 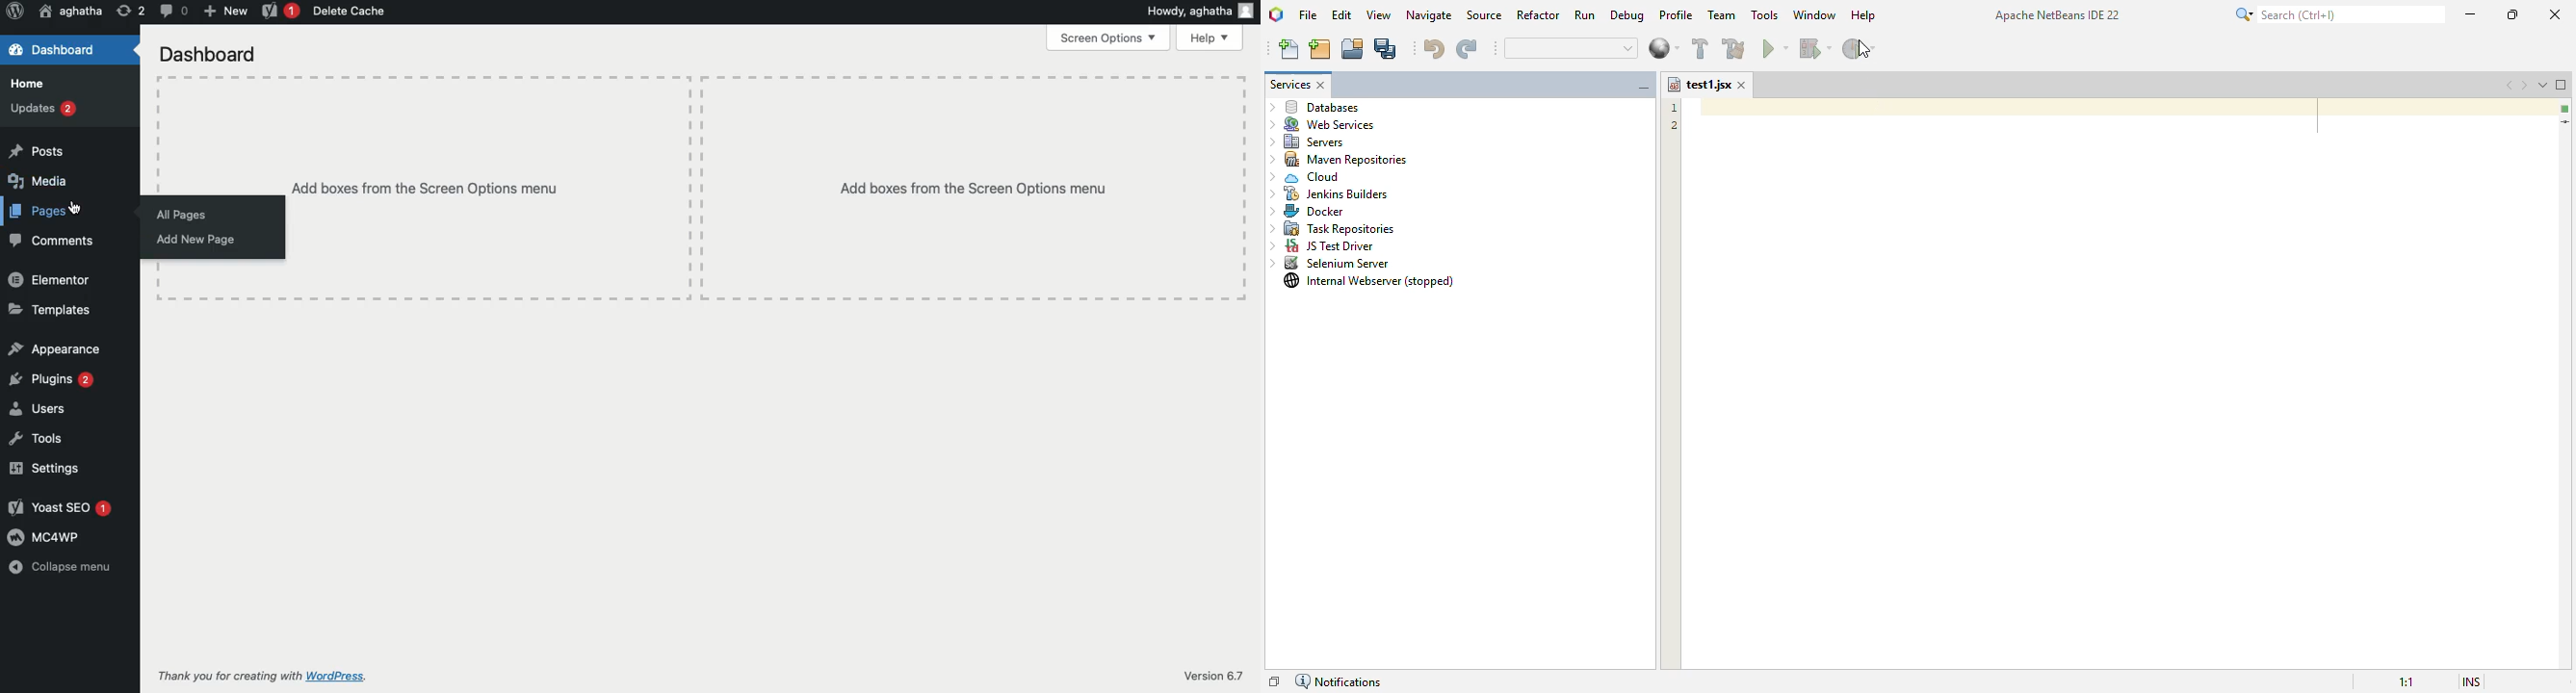 What do you see at coordinates (52, 242) in the screenshot?
I see `Comments` at bounding box center [52, 242].